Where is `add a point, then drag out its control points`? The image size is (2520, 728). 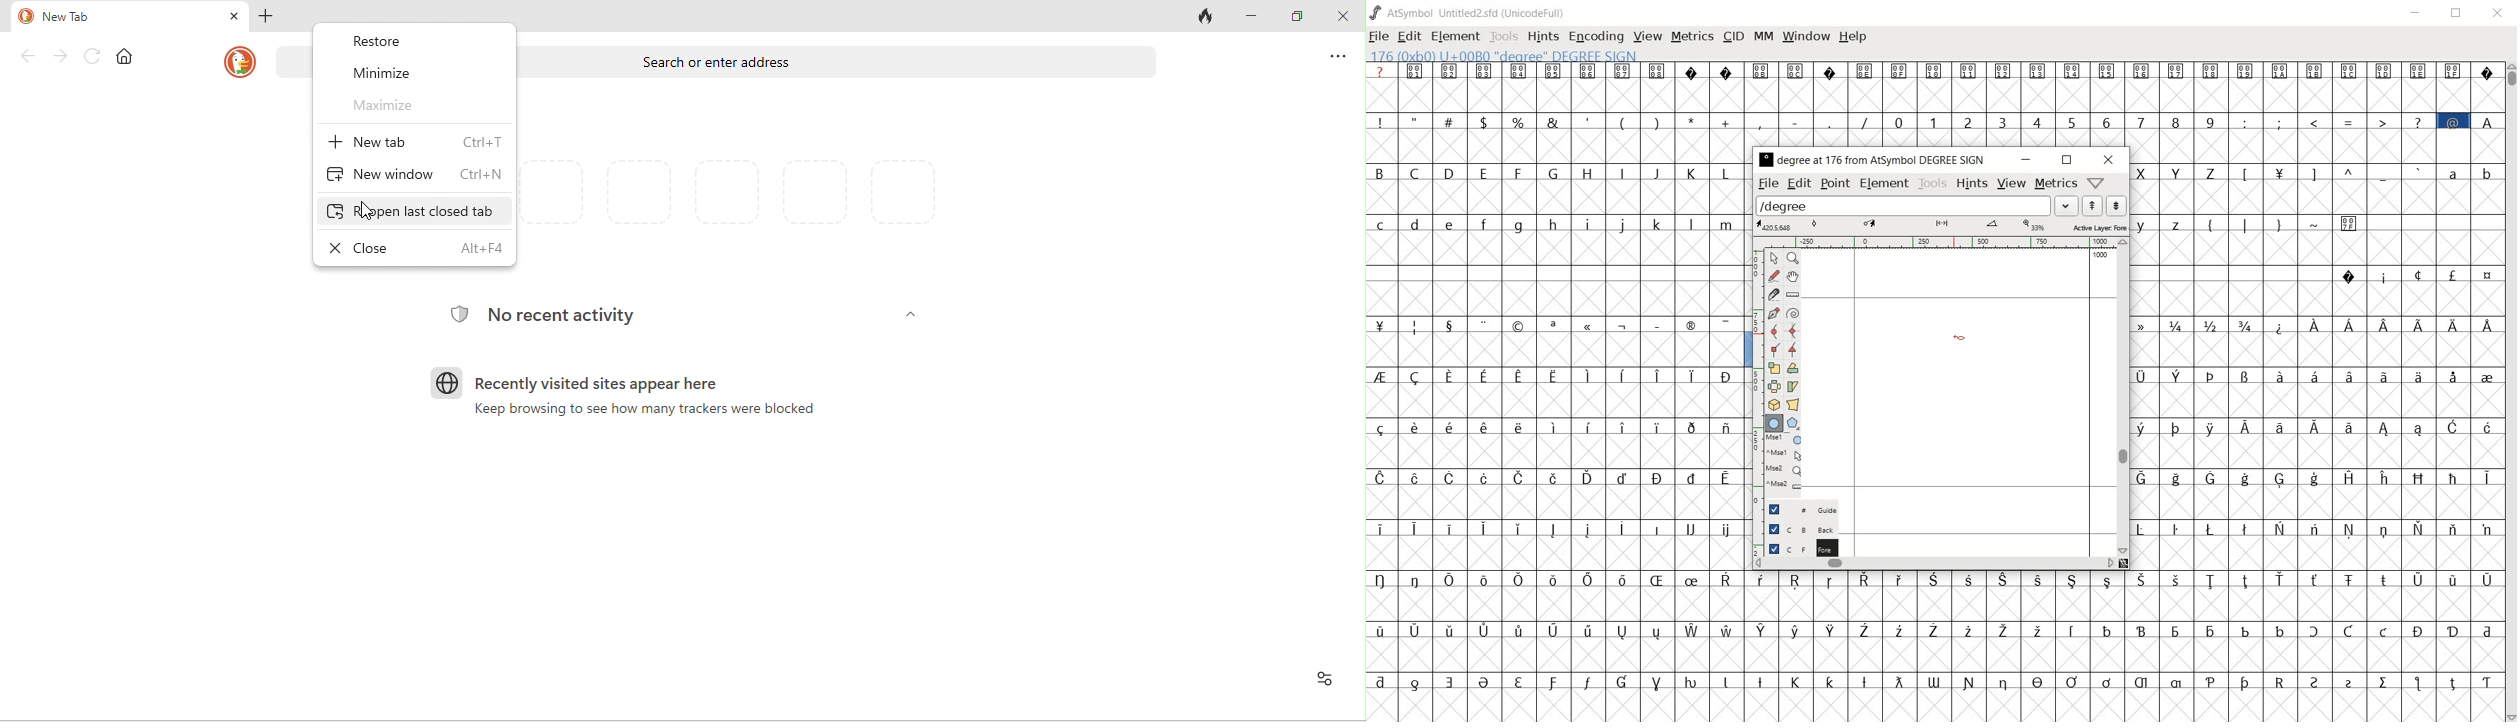 add a point, then drag out its control points is located at coordinates (1772, 312).